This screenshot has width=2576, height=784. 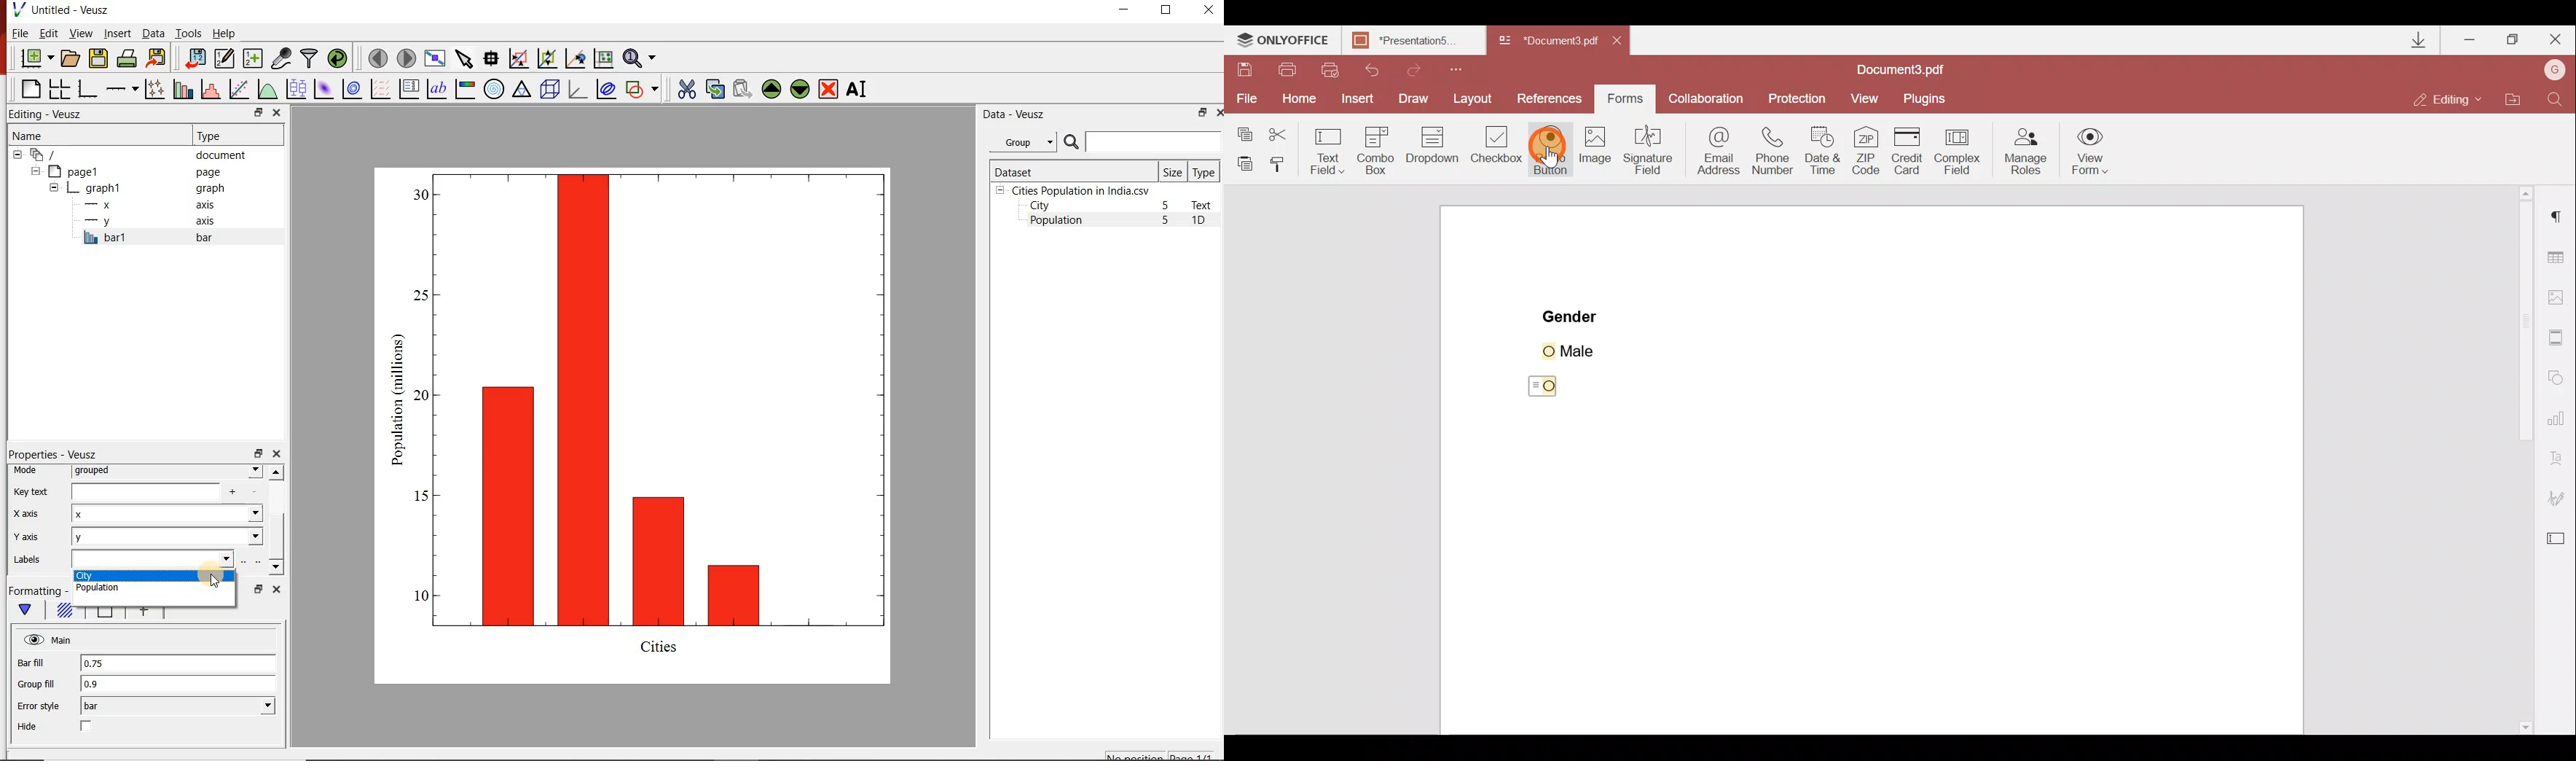 What do you see at coordinates (1278, 132) in the screenshot?
I see `Cut` at bounding box center [1278, 132].